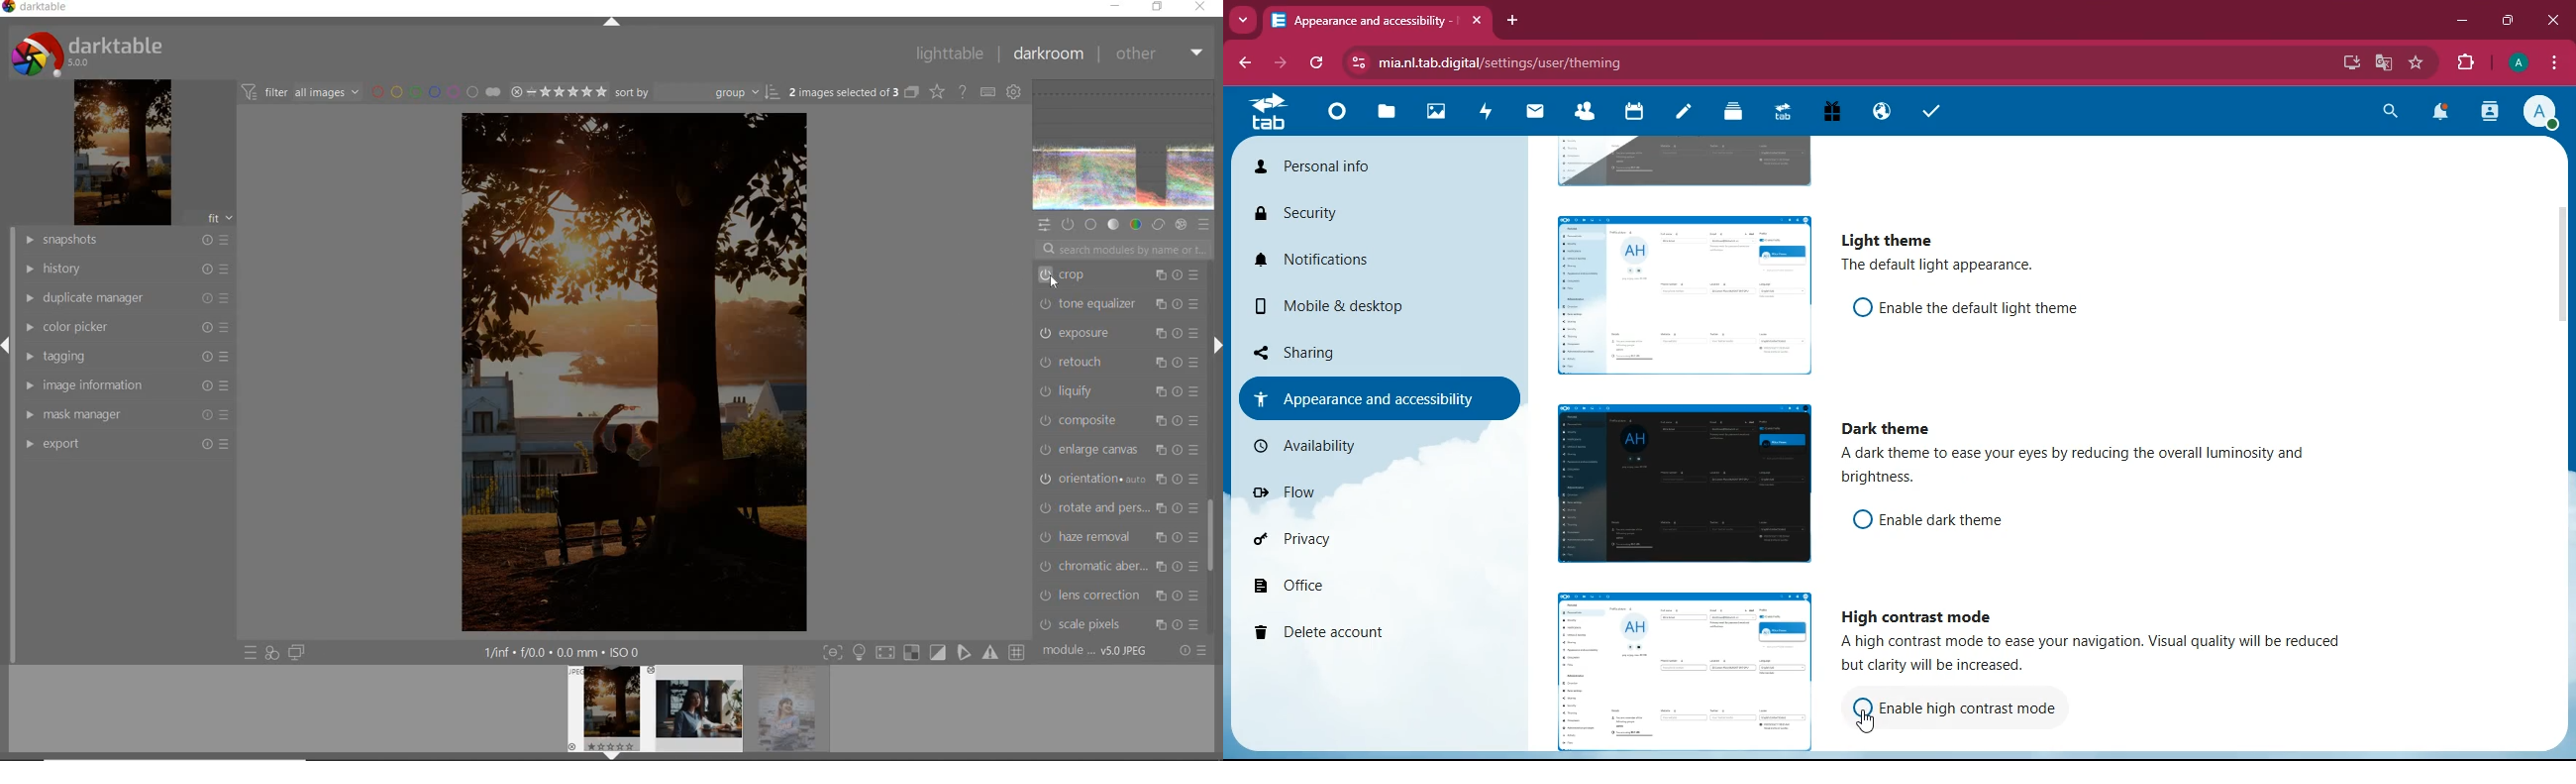  I want to click on delete, so click(1345, 633).